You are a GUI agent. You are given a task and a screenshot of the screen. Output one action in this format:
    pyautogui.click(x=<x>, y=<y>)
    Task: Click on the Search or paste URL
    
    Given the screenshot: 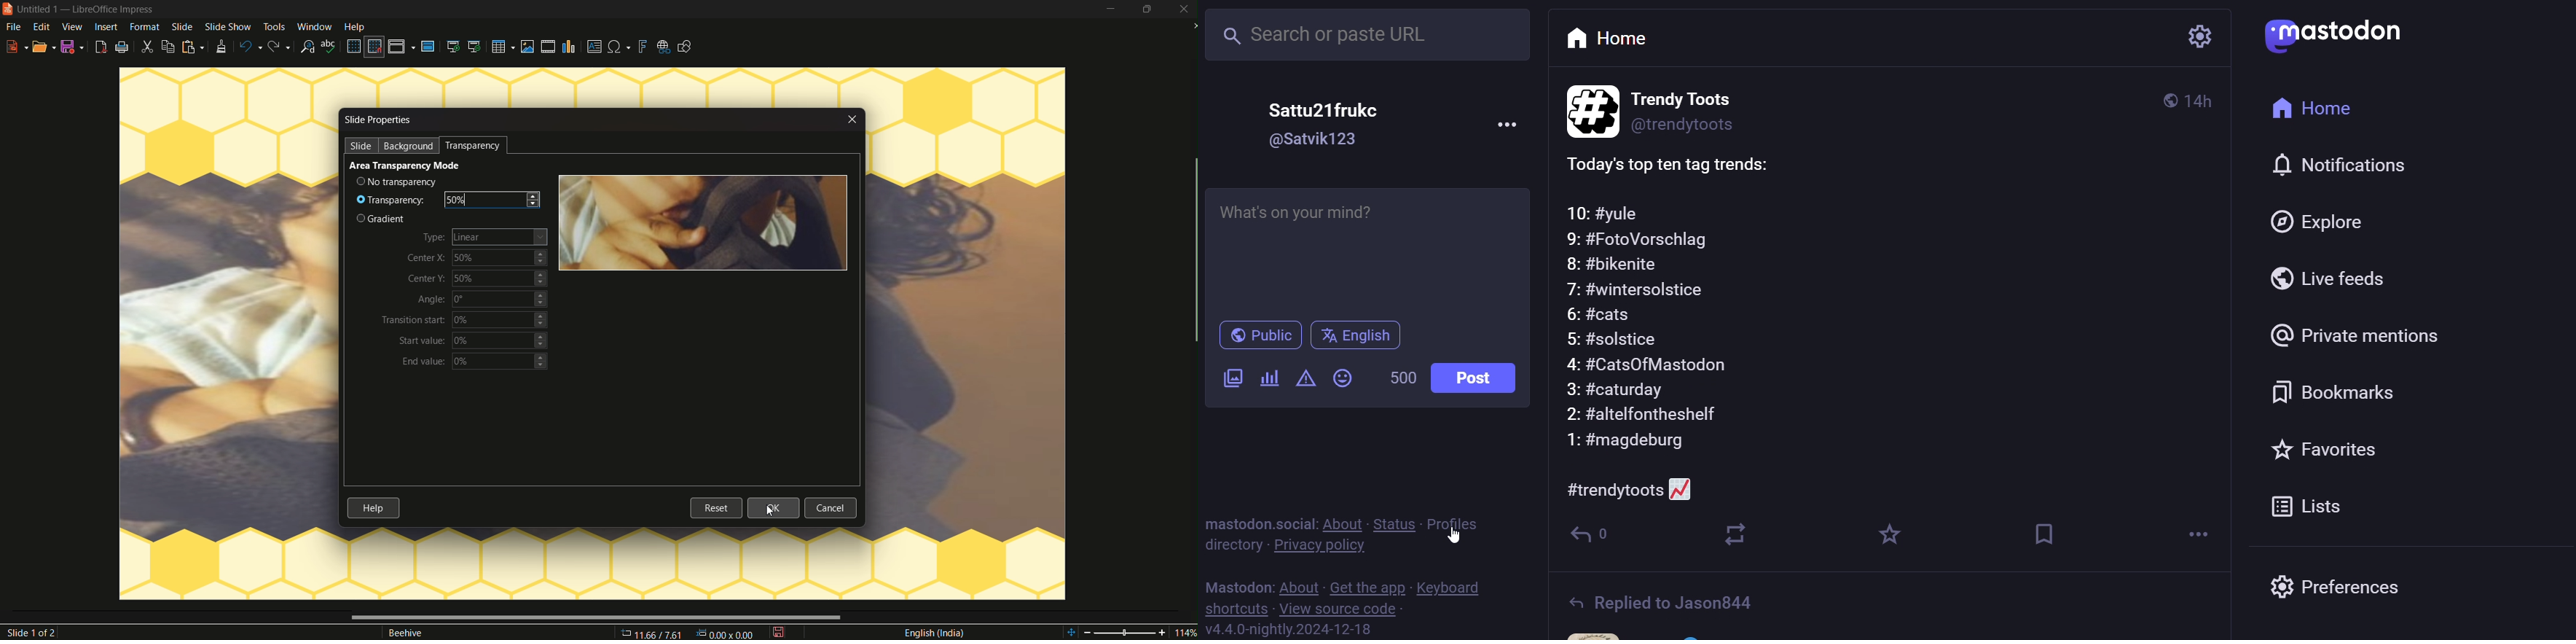 What is the action you would take?
    pyautogui.click(x=1370, y=34)
    